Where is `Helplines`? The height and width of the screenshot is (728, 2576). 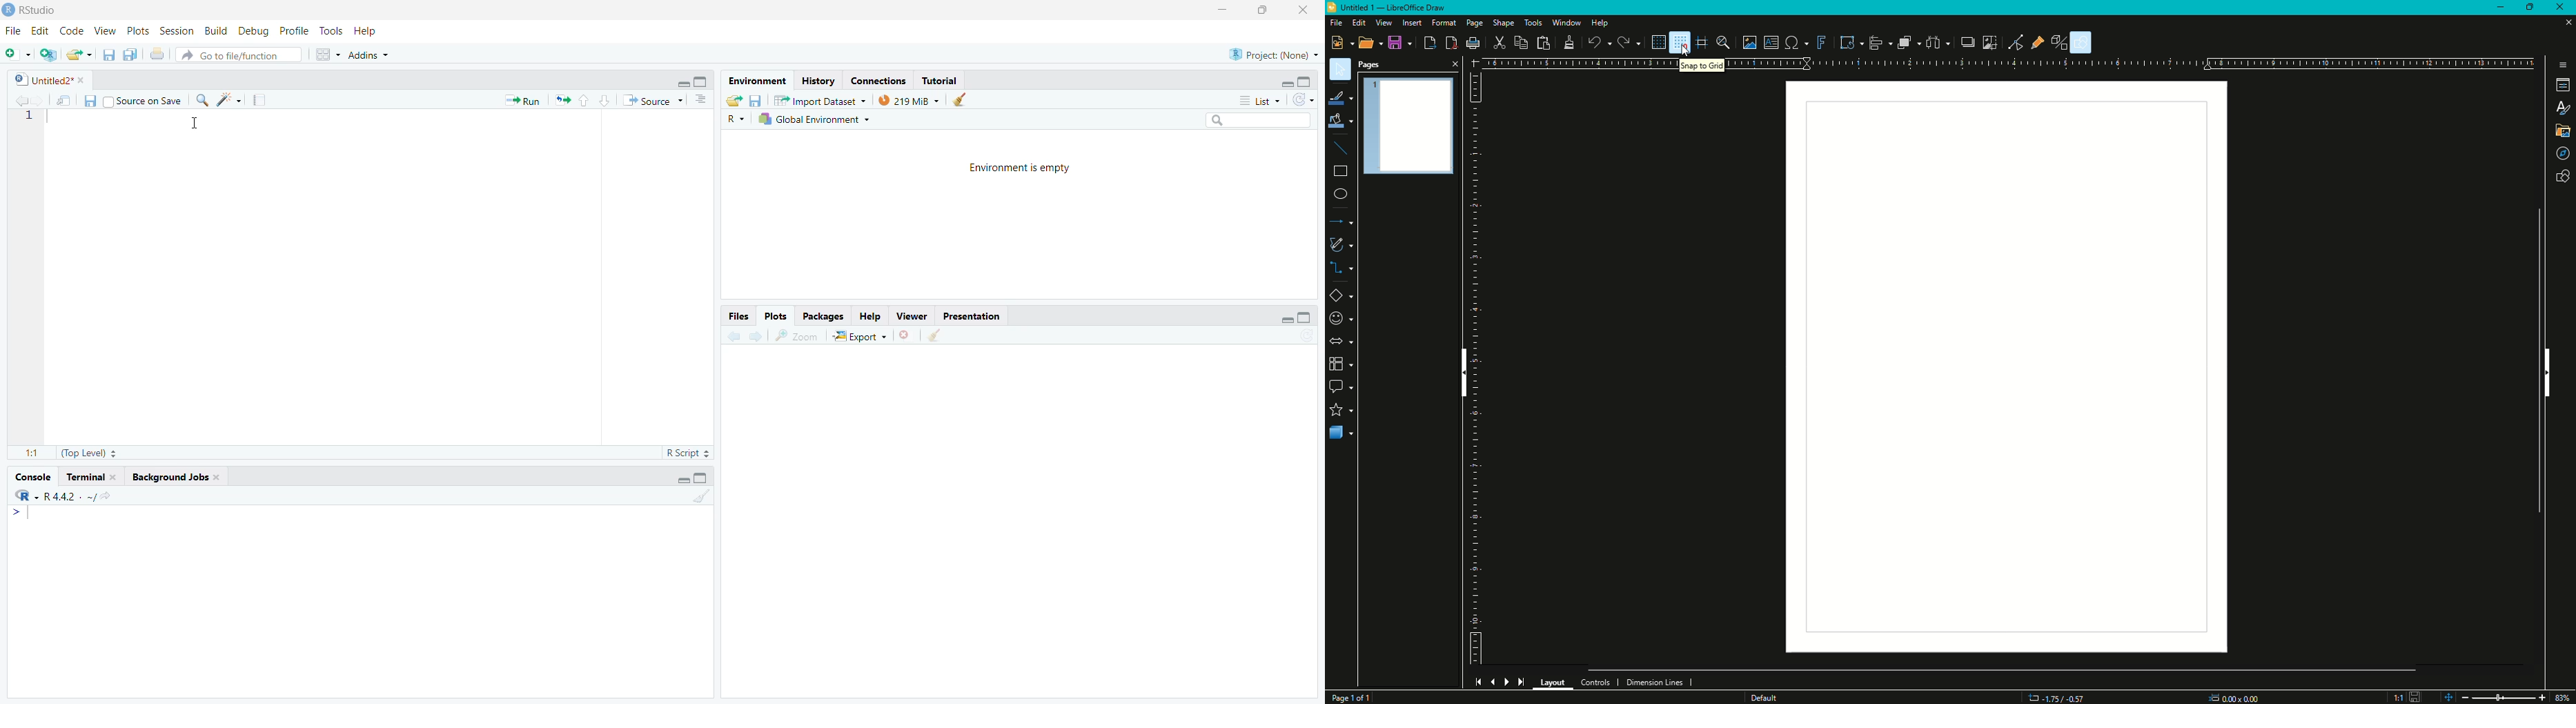 Helplines is located at coordinates (1702, 42).